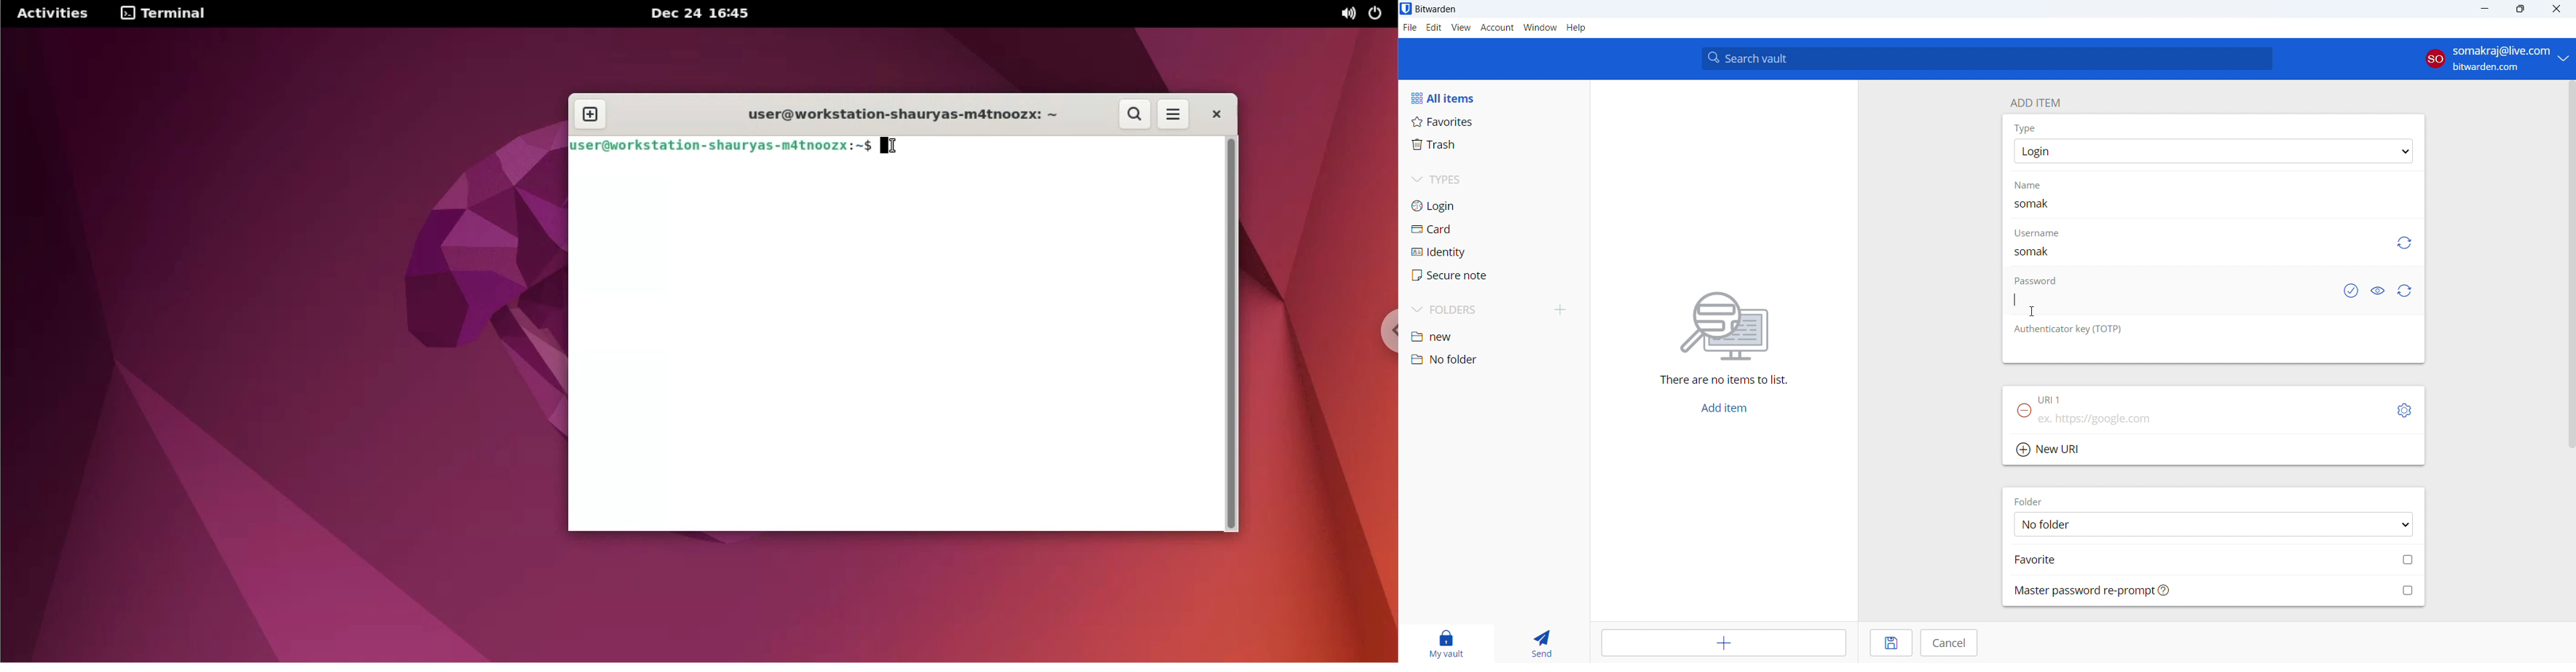 The image size is (2576, 672). Describe the element at coordinates (1493, 181) in the screenshot. I see `types` at that location.